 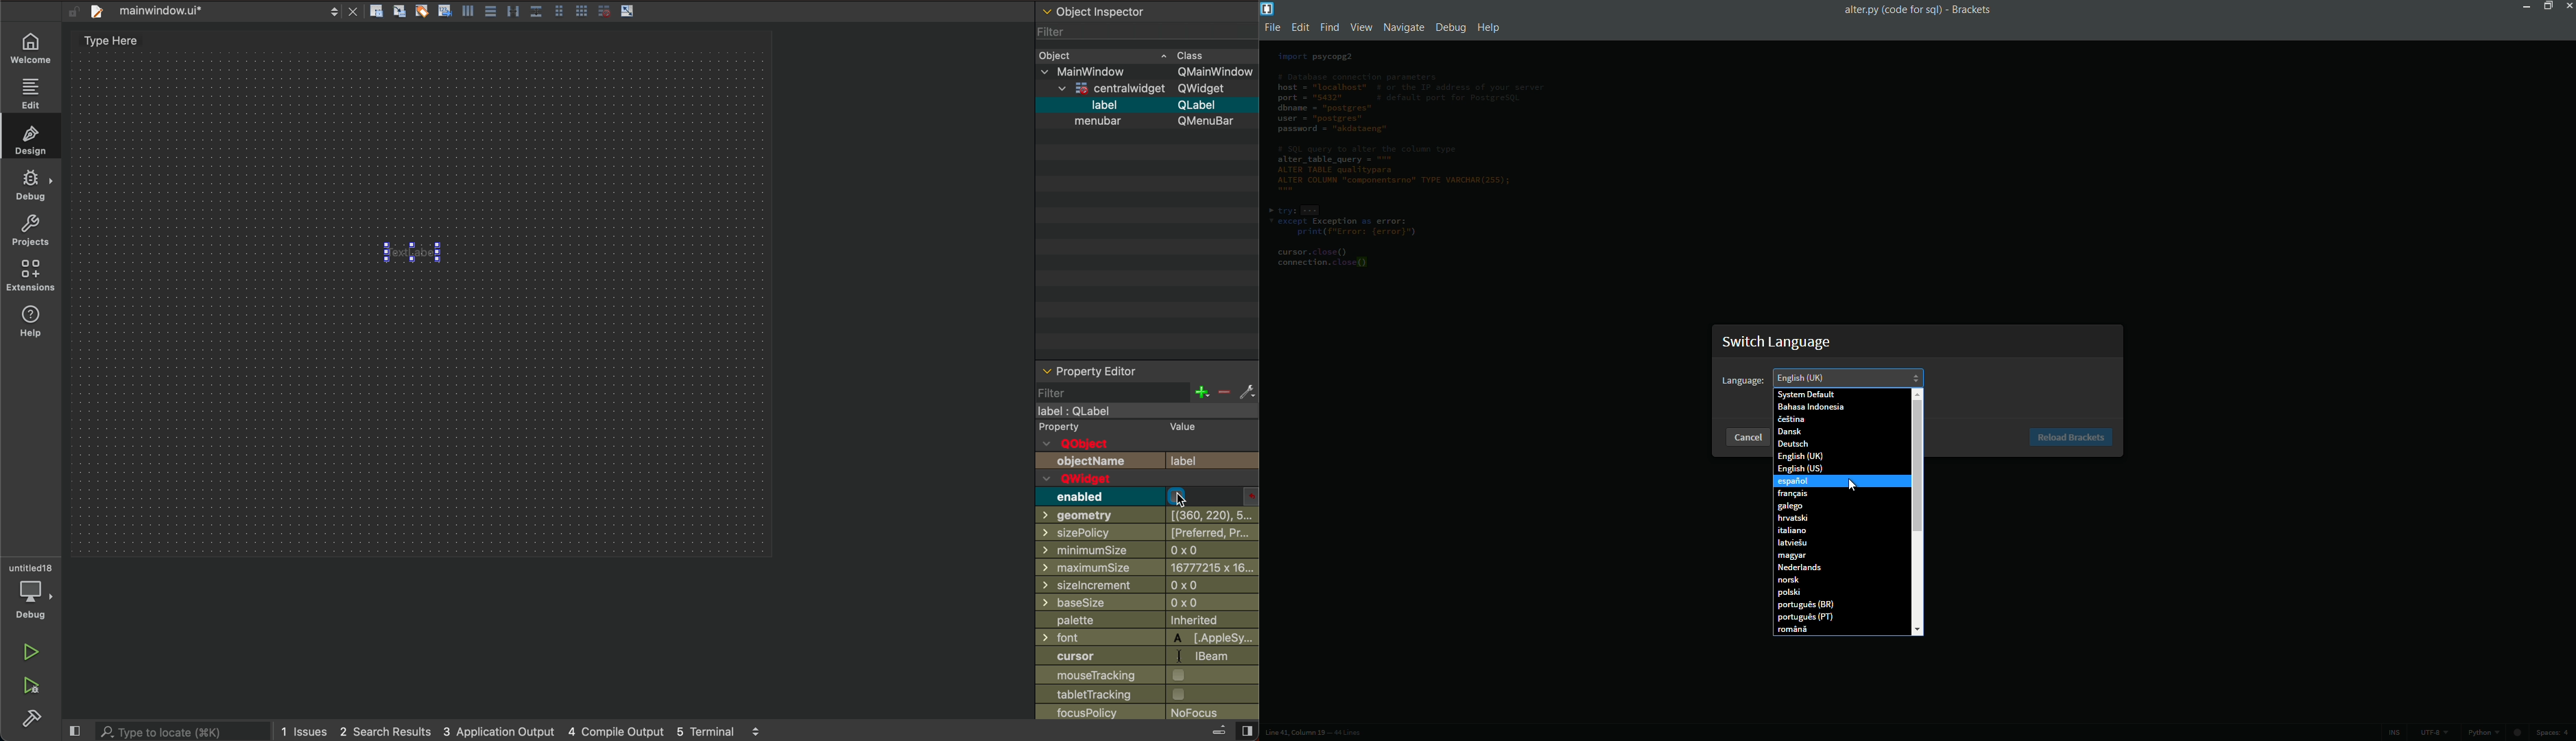 I want to click on Qmainwindow, so click(x=1216, y=70).